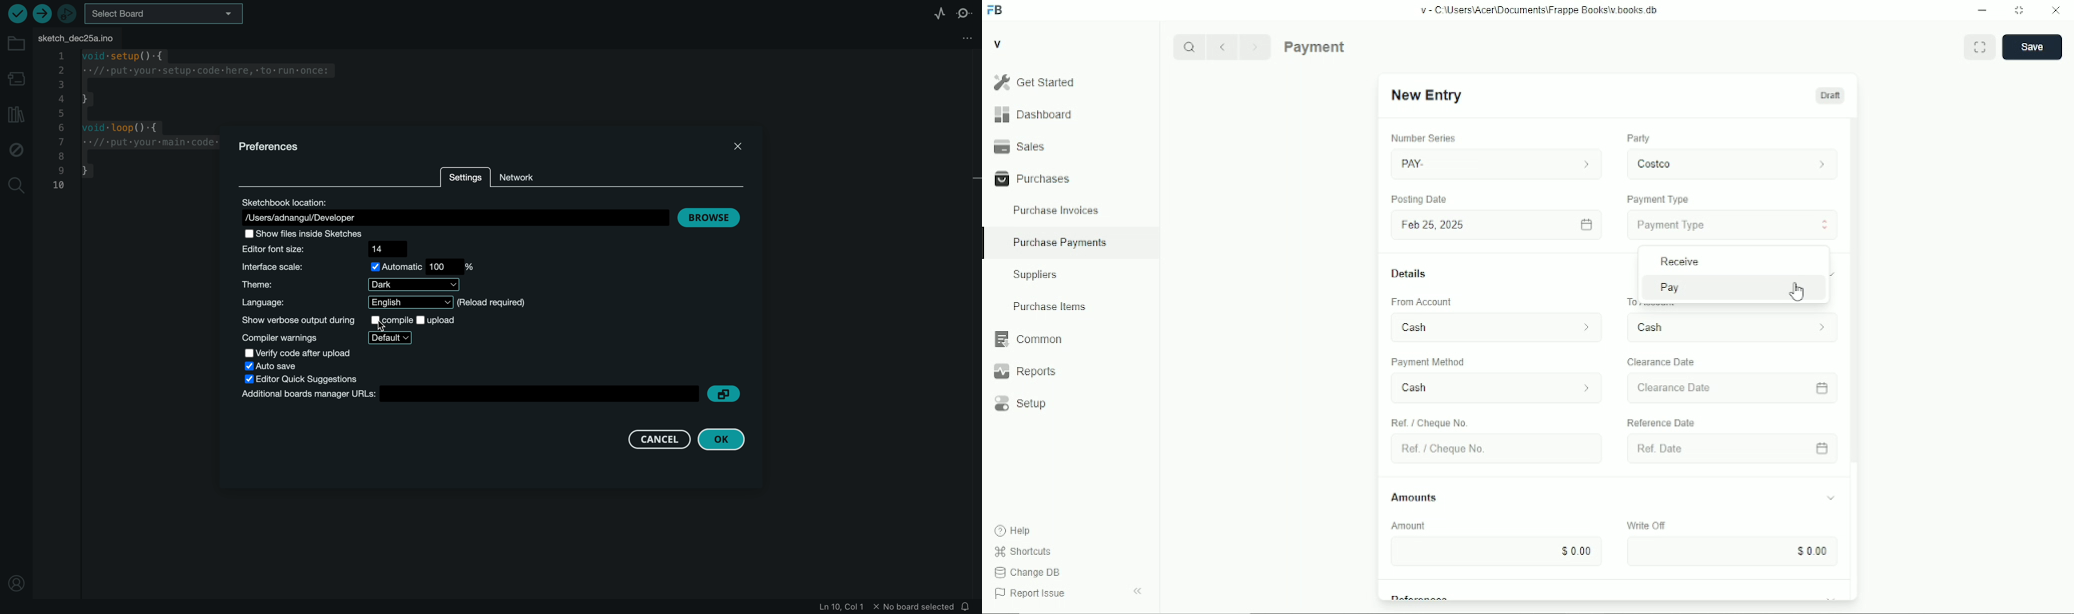 This screenshot has height=616, width=2100. I want to click on , so click(1730, 552).